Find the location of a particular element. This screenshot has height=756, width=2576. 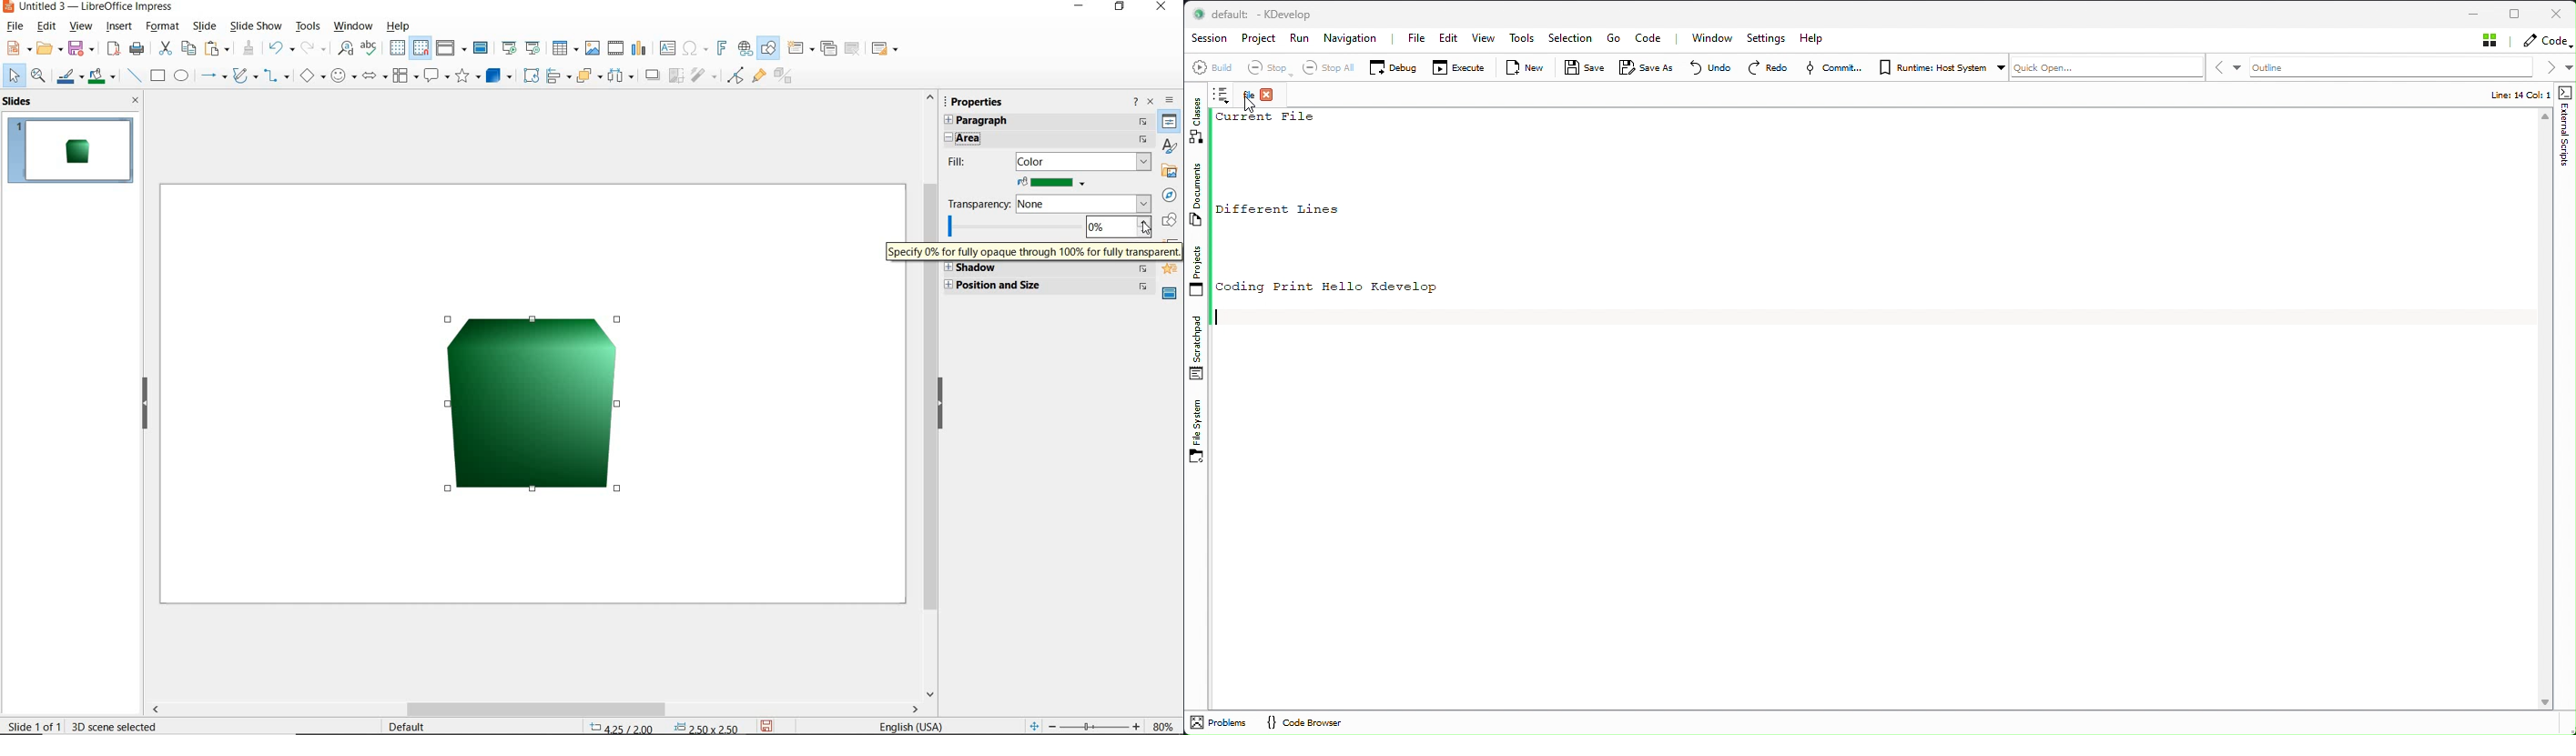

undo is located at coordinates (282, 49).